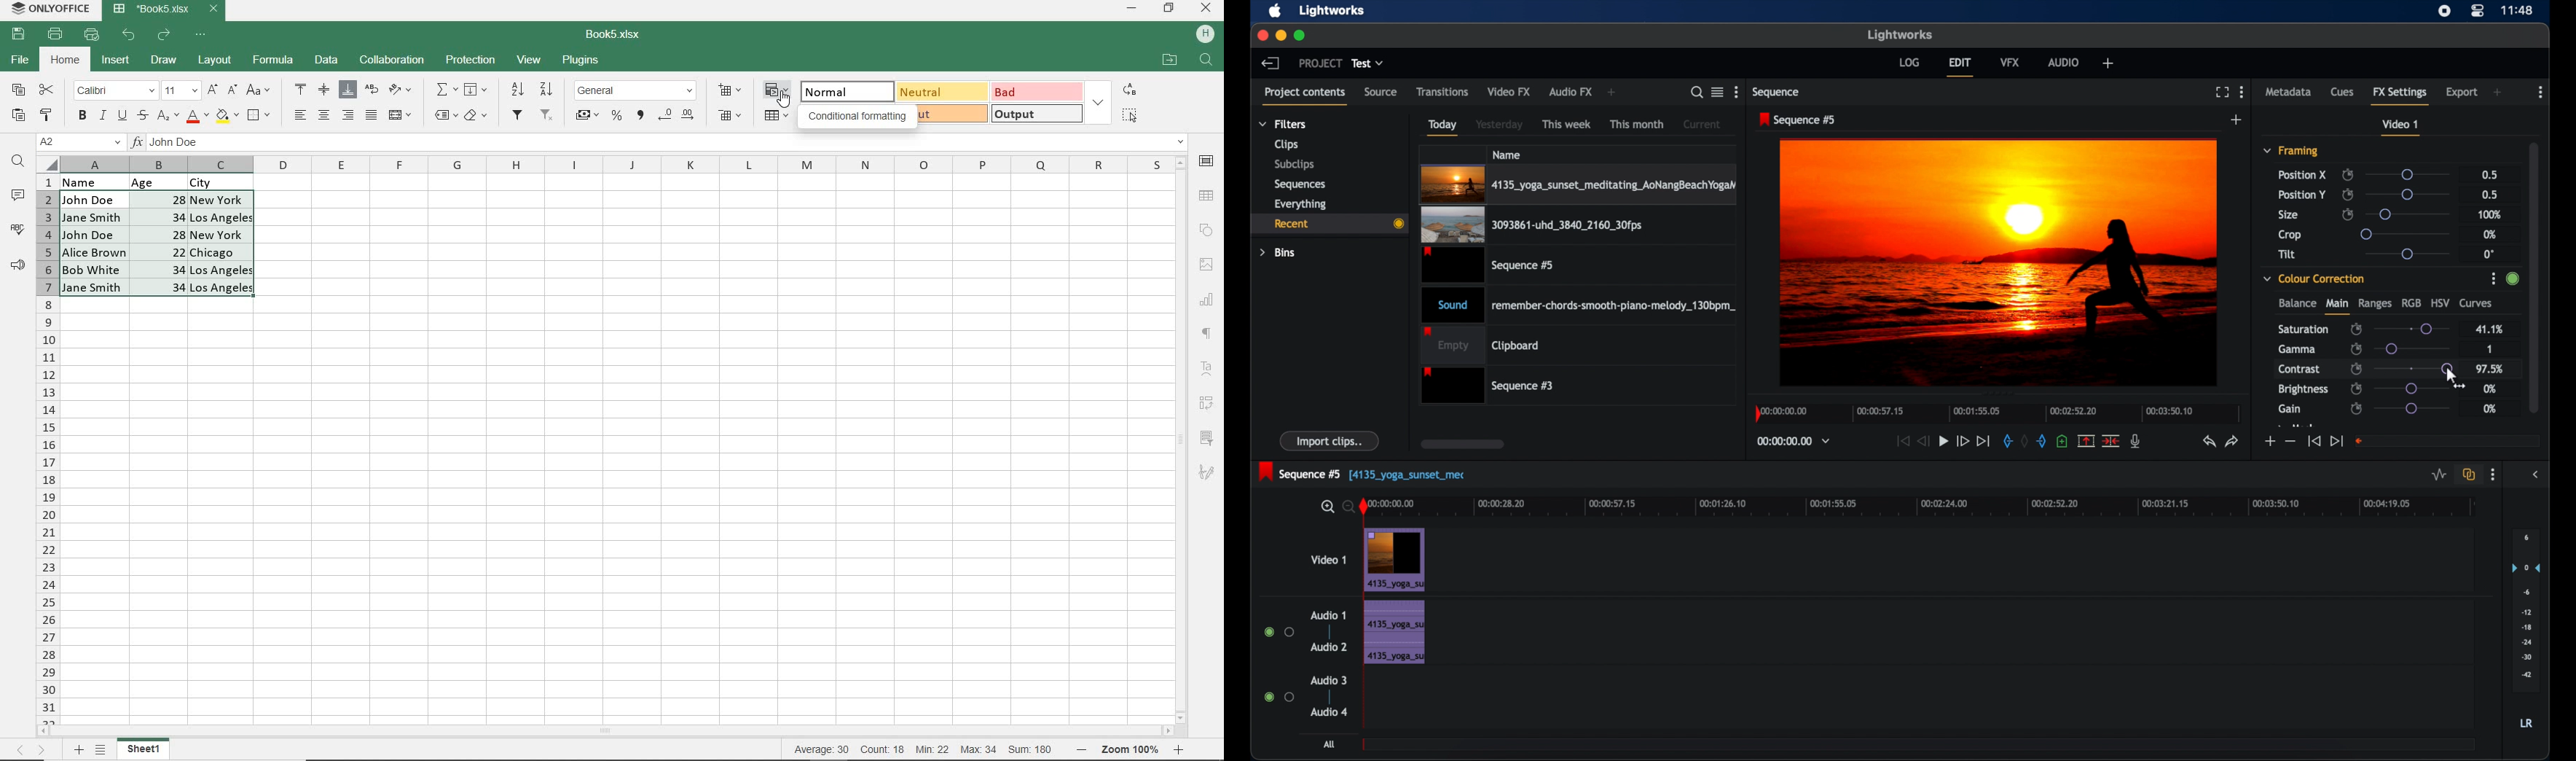 This screenshot has width=2576, height=784. What do you see at coordinates (79, 142) in the screenshot?
I see `NAME MANAGER` at bounding box center [79, 142].